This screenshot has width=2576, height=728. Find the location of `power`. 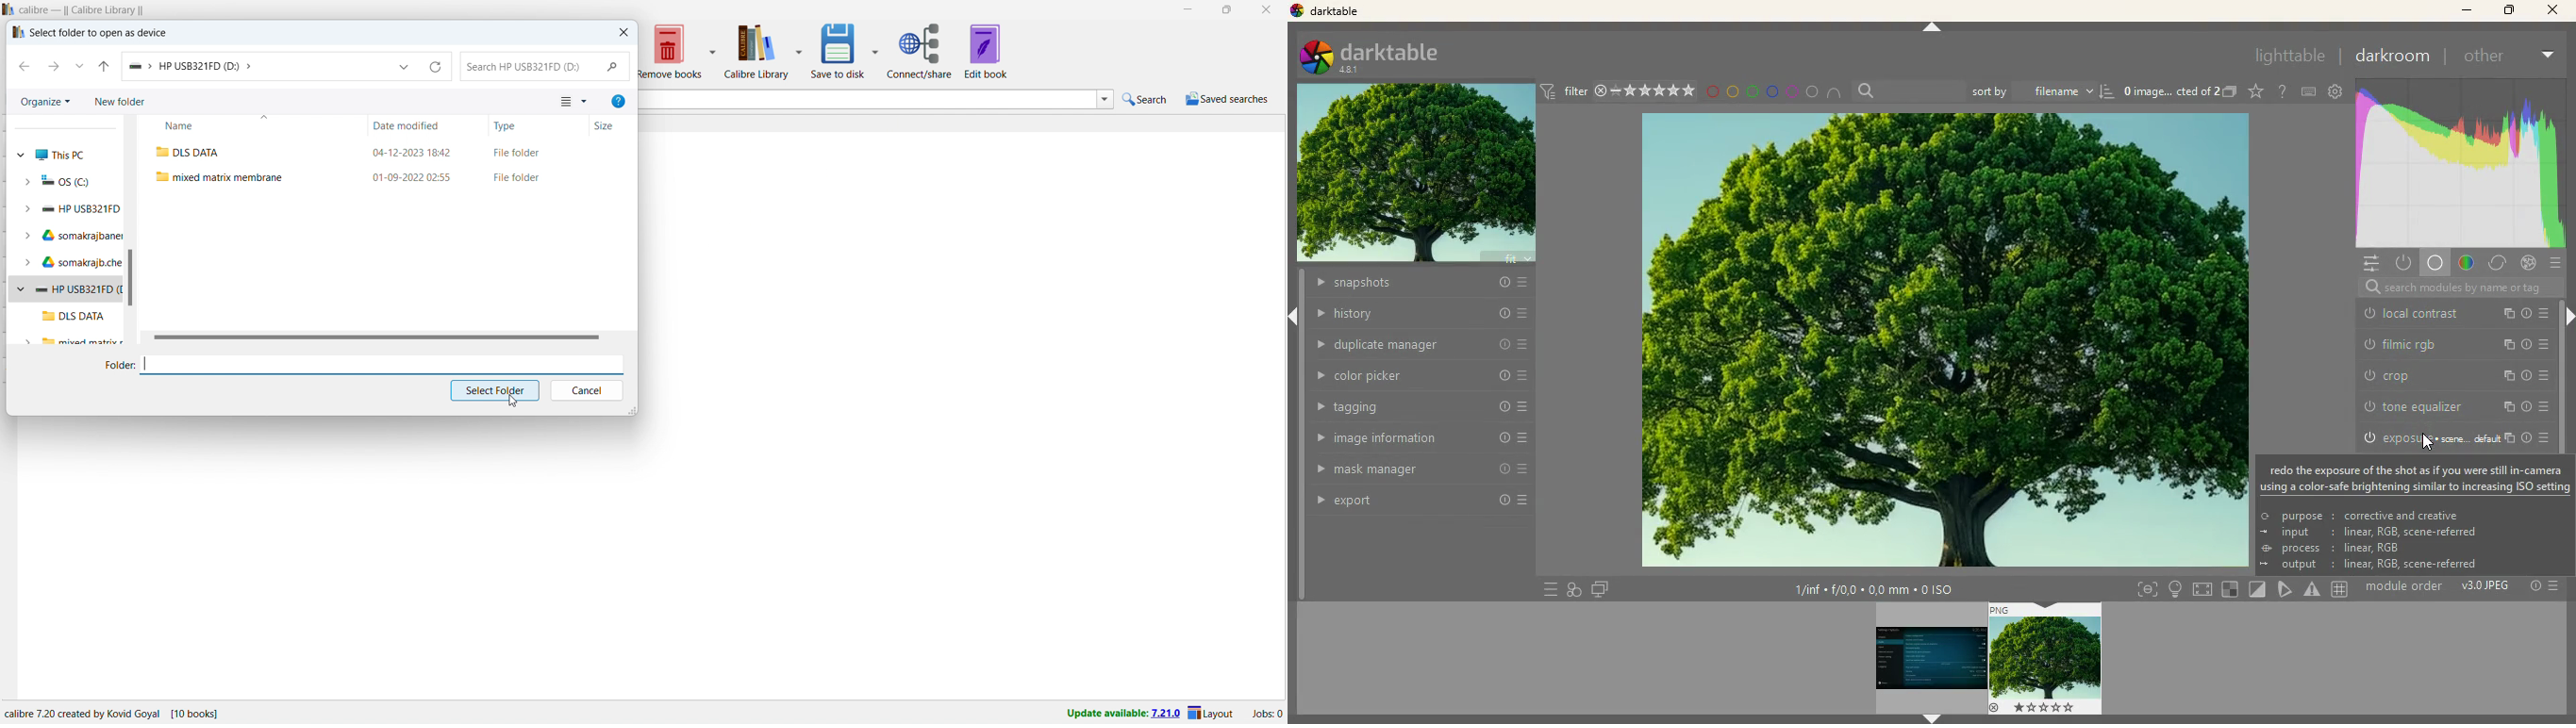

power is located at coordinates (2402, 263).